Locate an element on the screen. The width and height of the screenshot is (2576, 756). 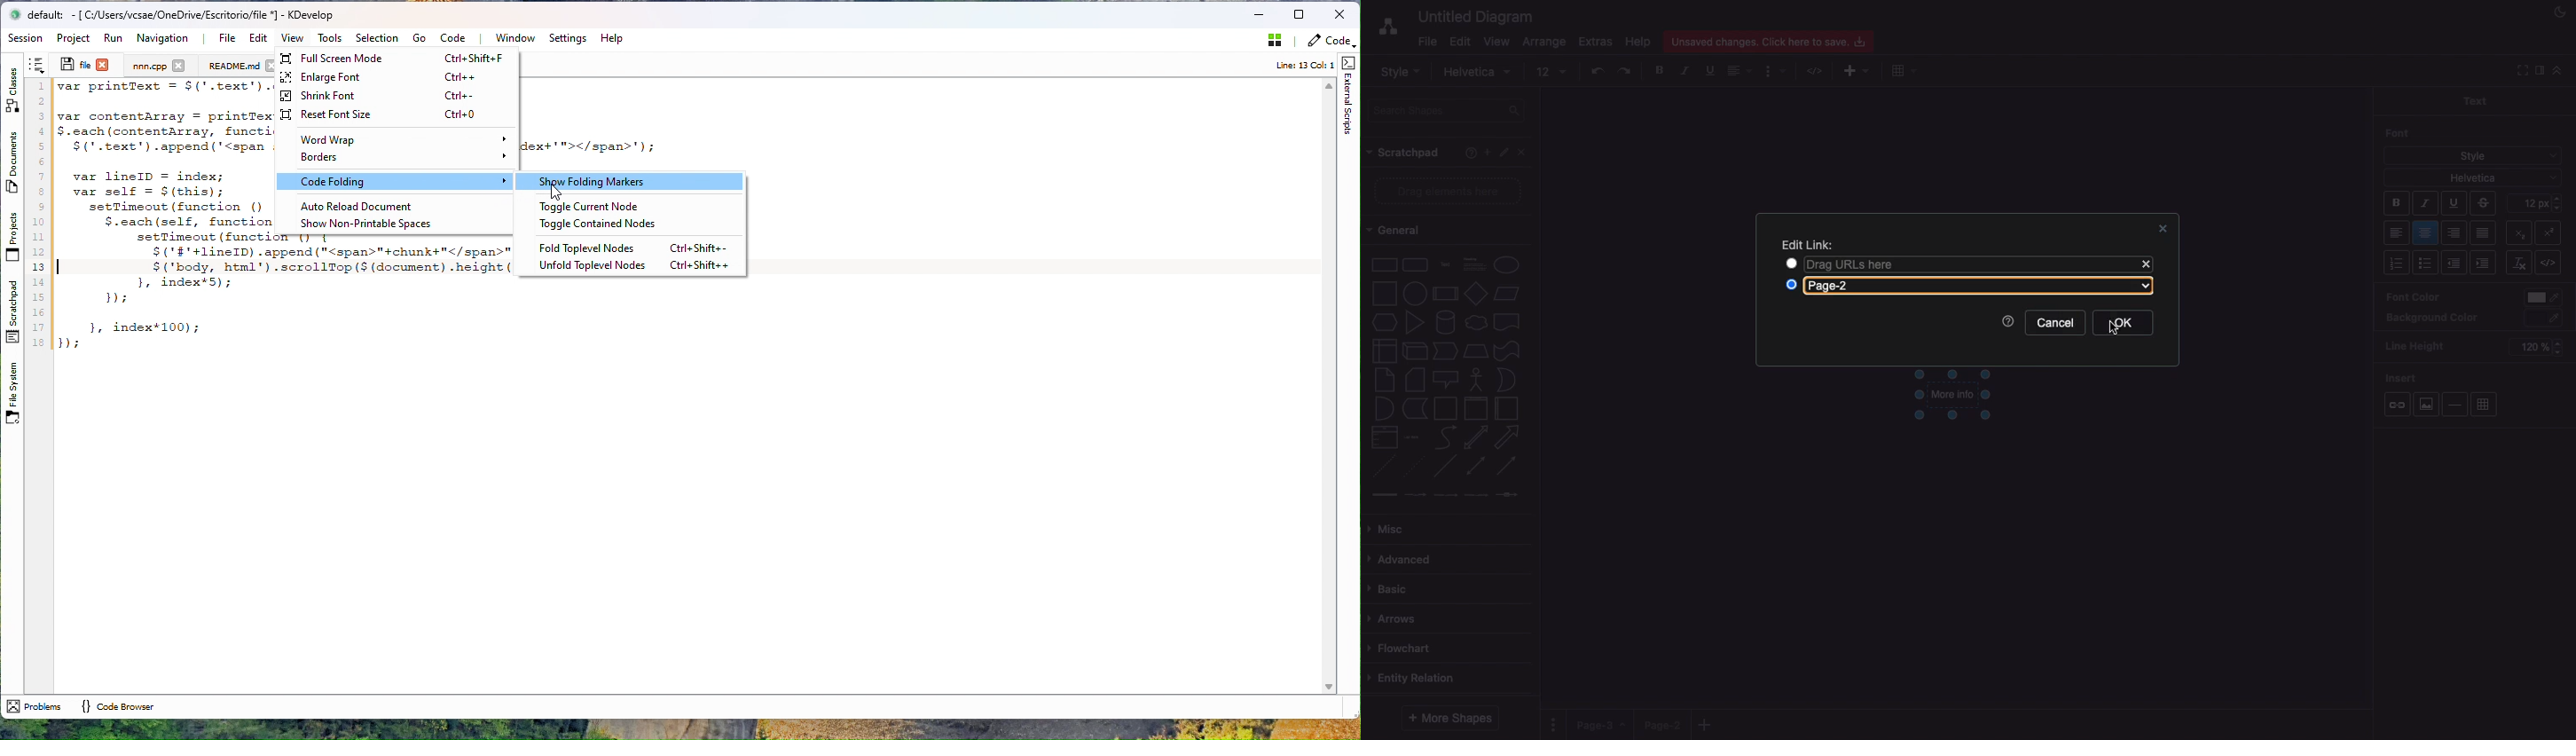
List is located at coordinates (2396, 263).